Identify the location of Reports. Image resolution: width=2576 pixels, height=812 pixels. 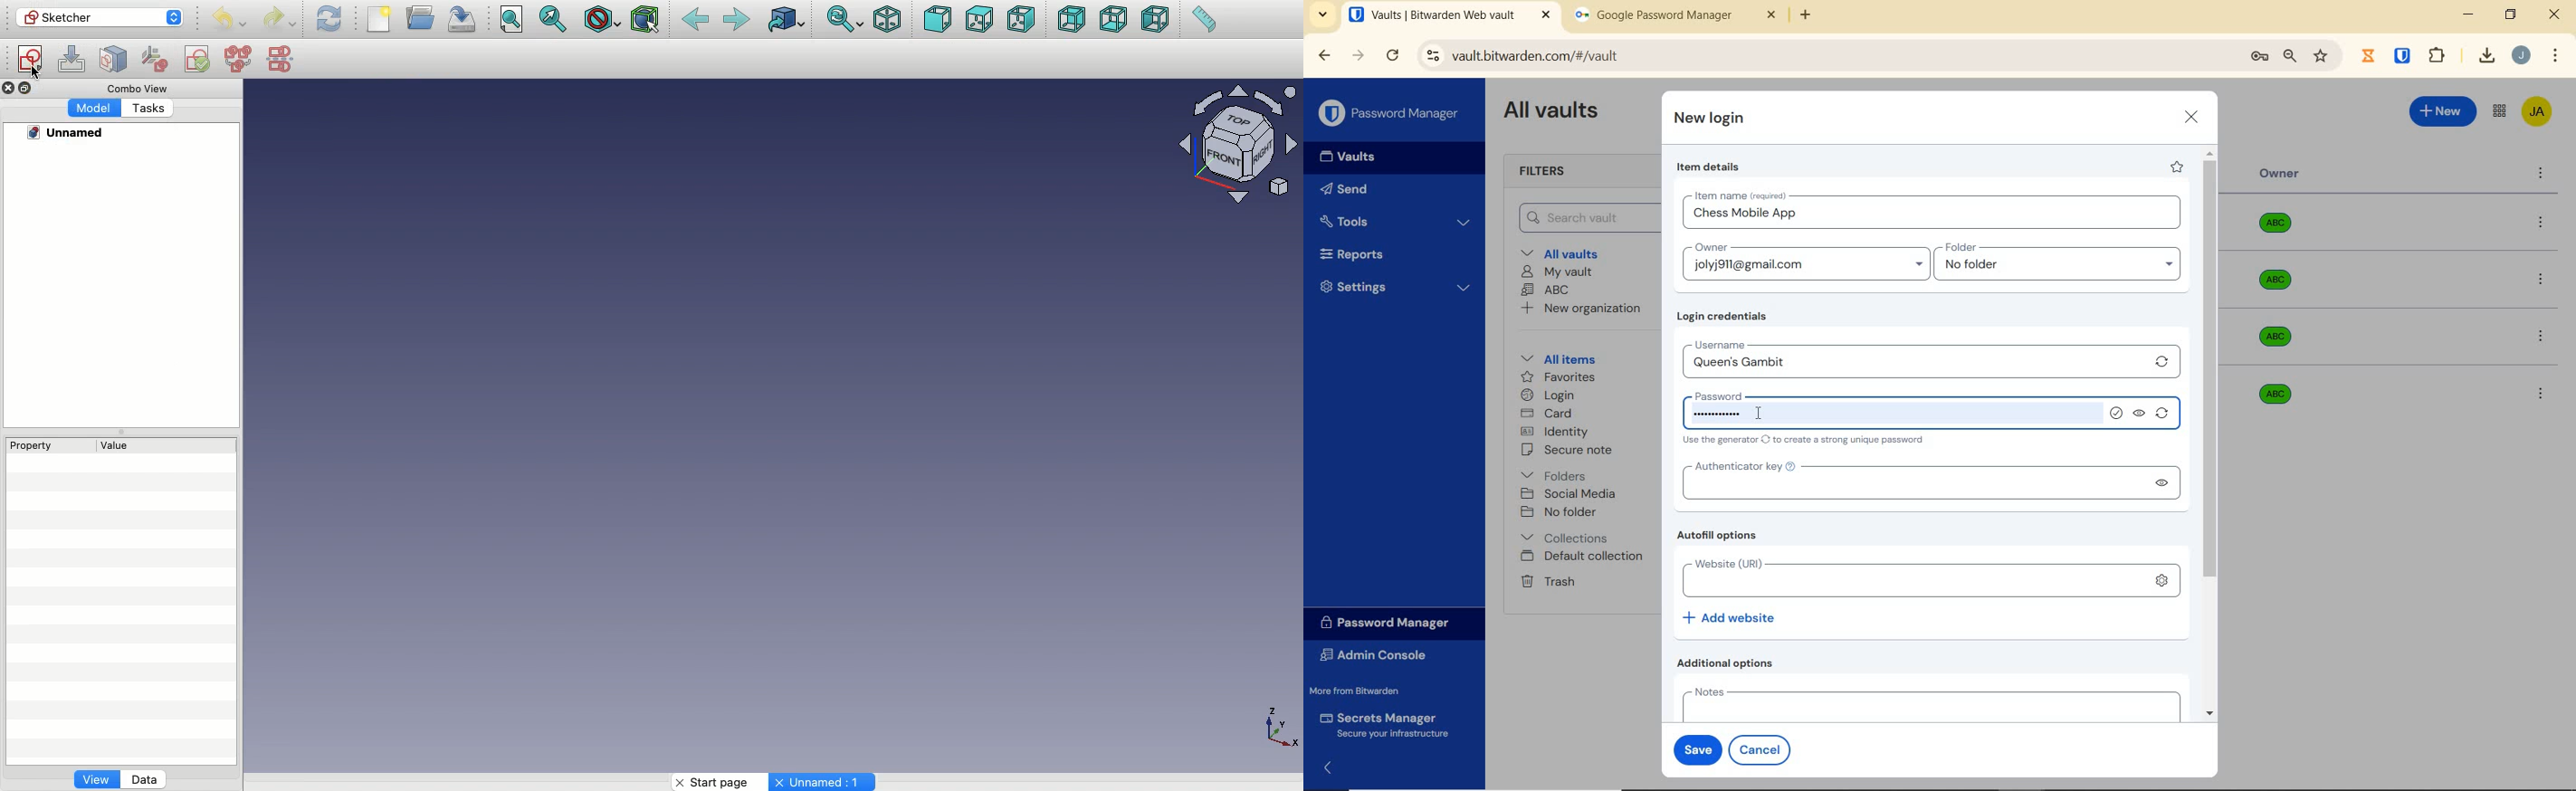
(1369, 251).